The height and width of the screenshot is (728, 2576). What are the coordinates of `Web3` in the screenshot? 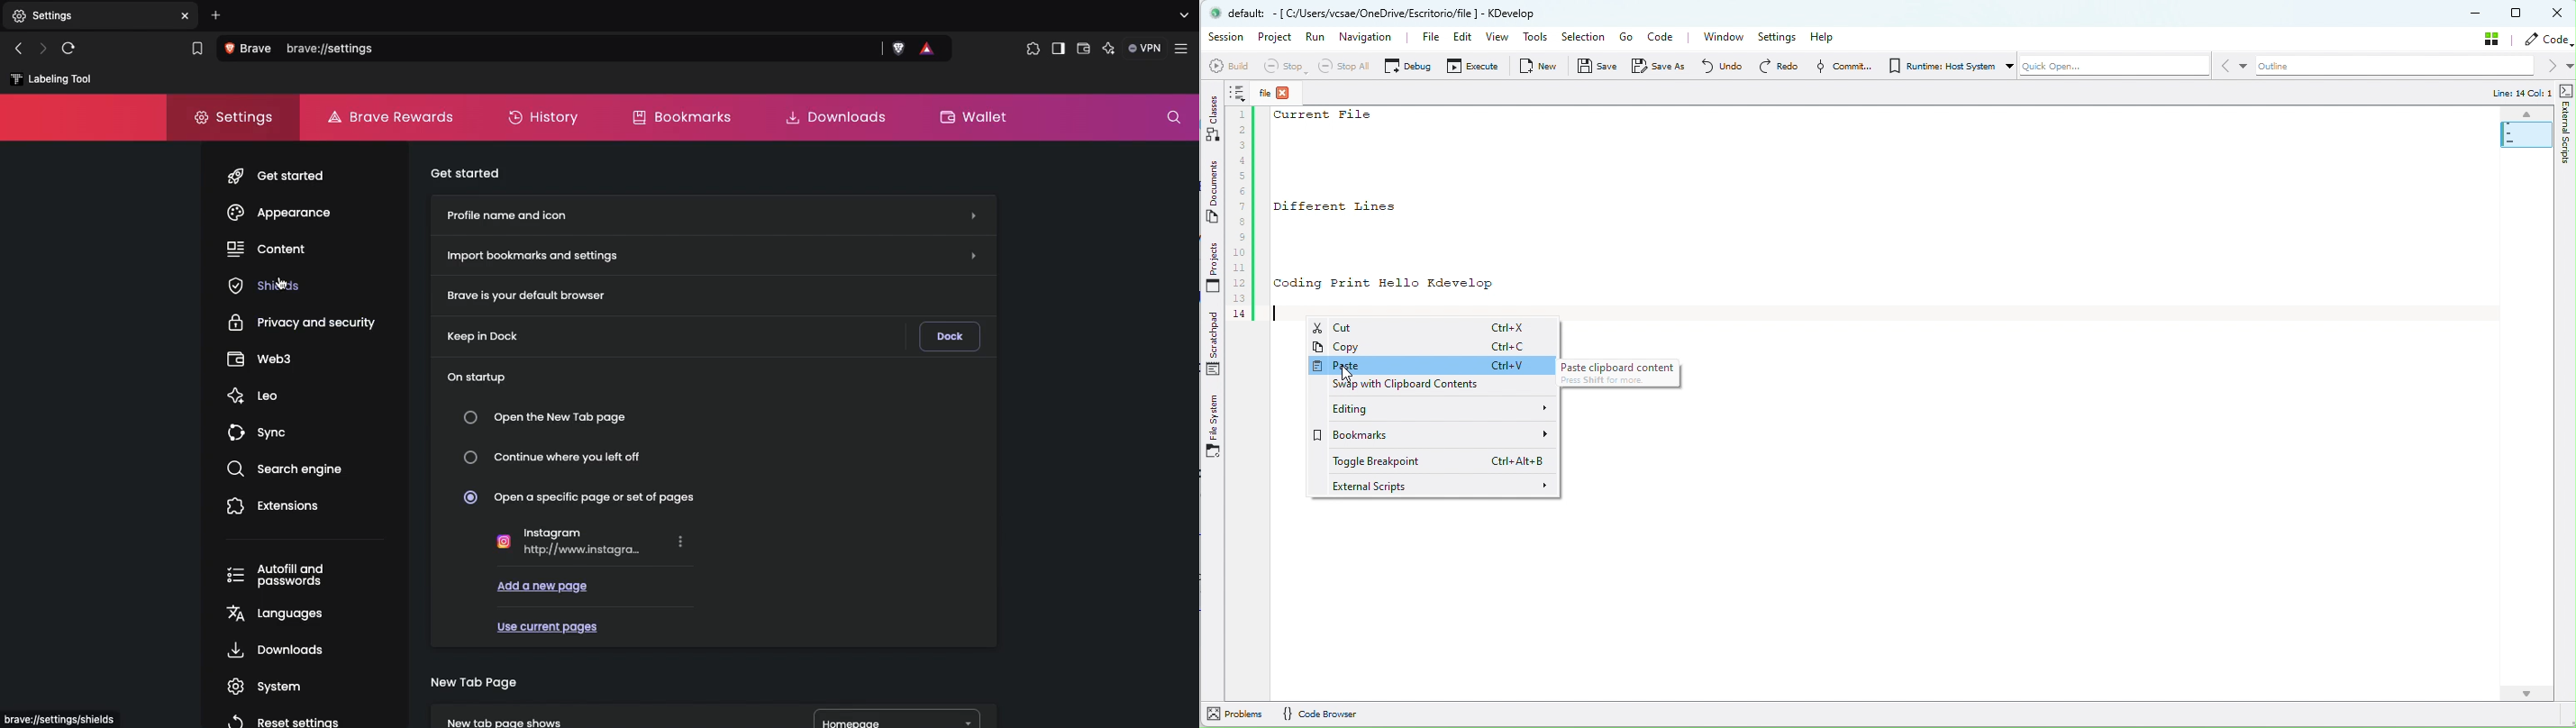 It's located at (258, 358).